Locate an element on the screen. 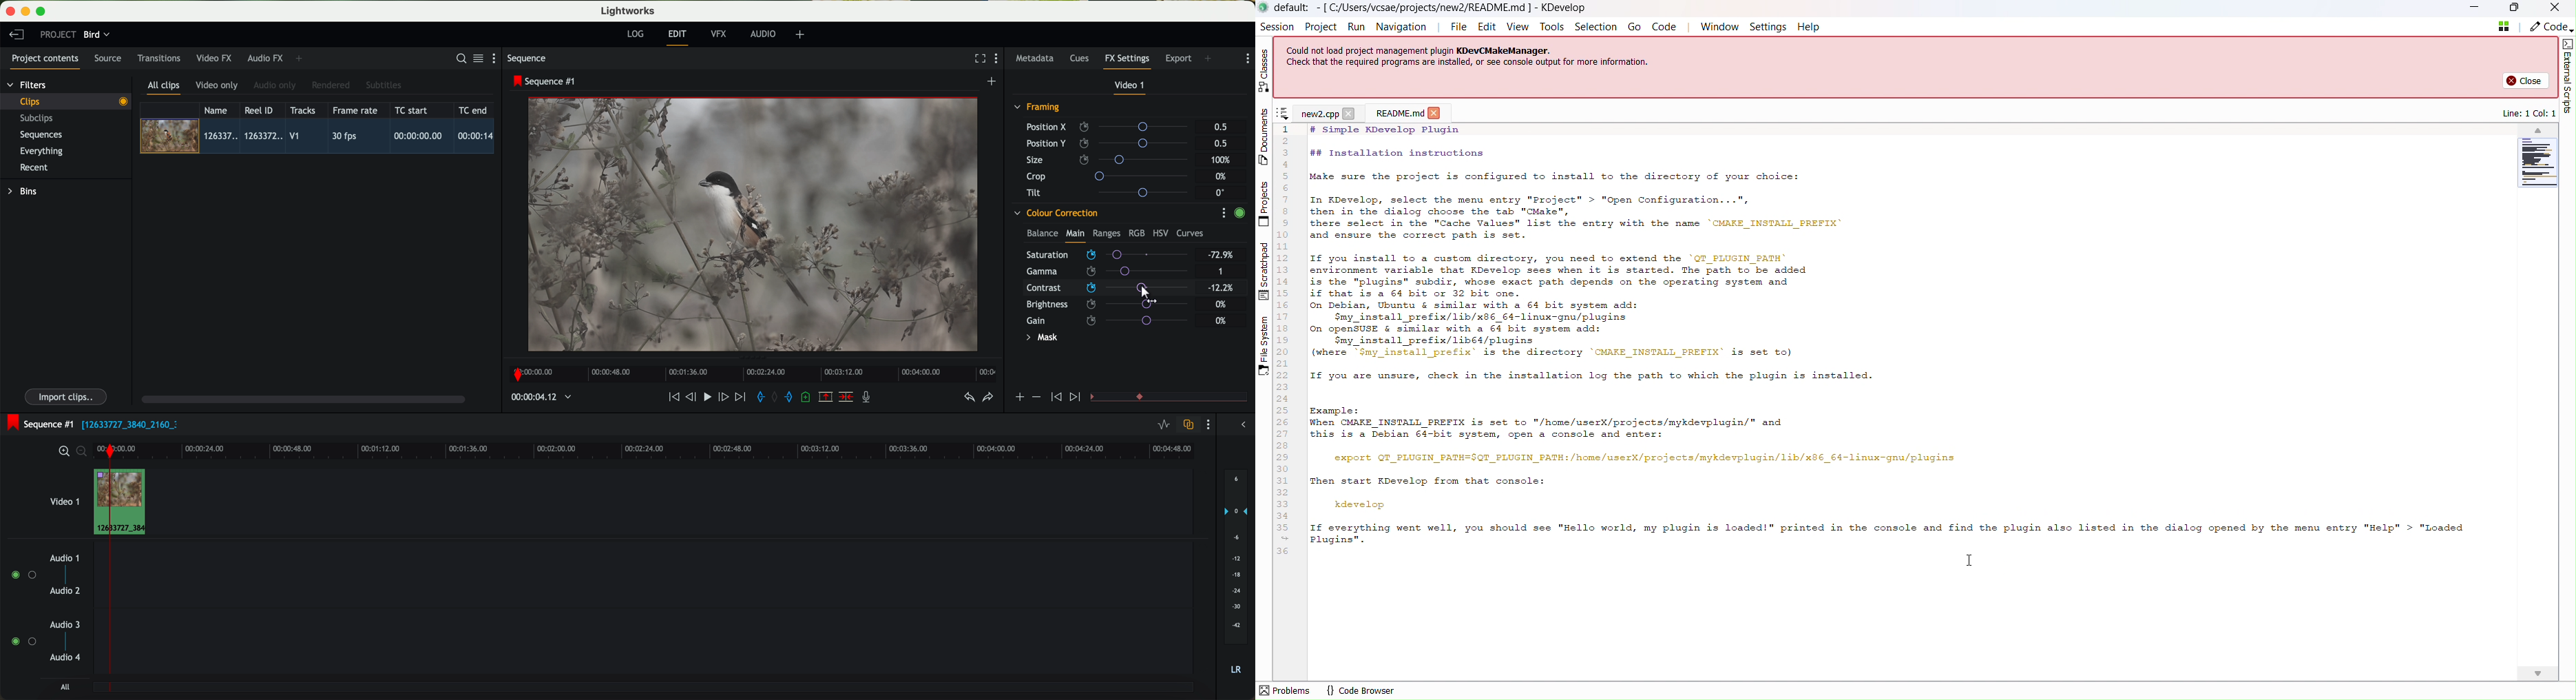  click on contrast is located at coordinates (1108, 289).